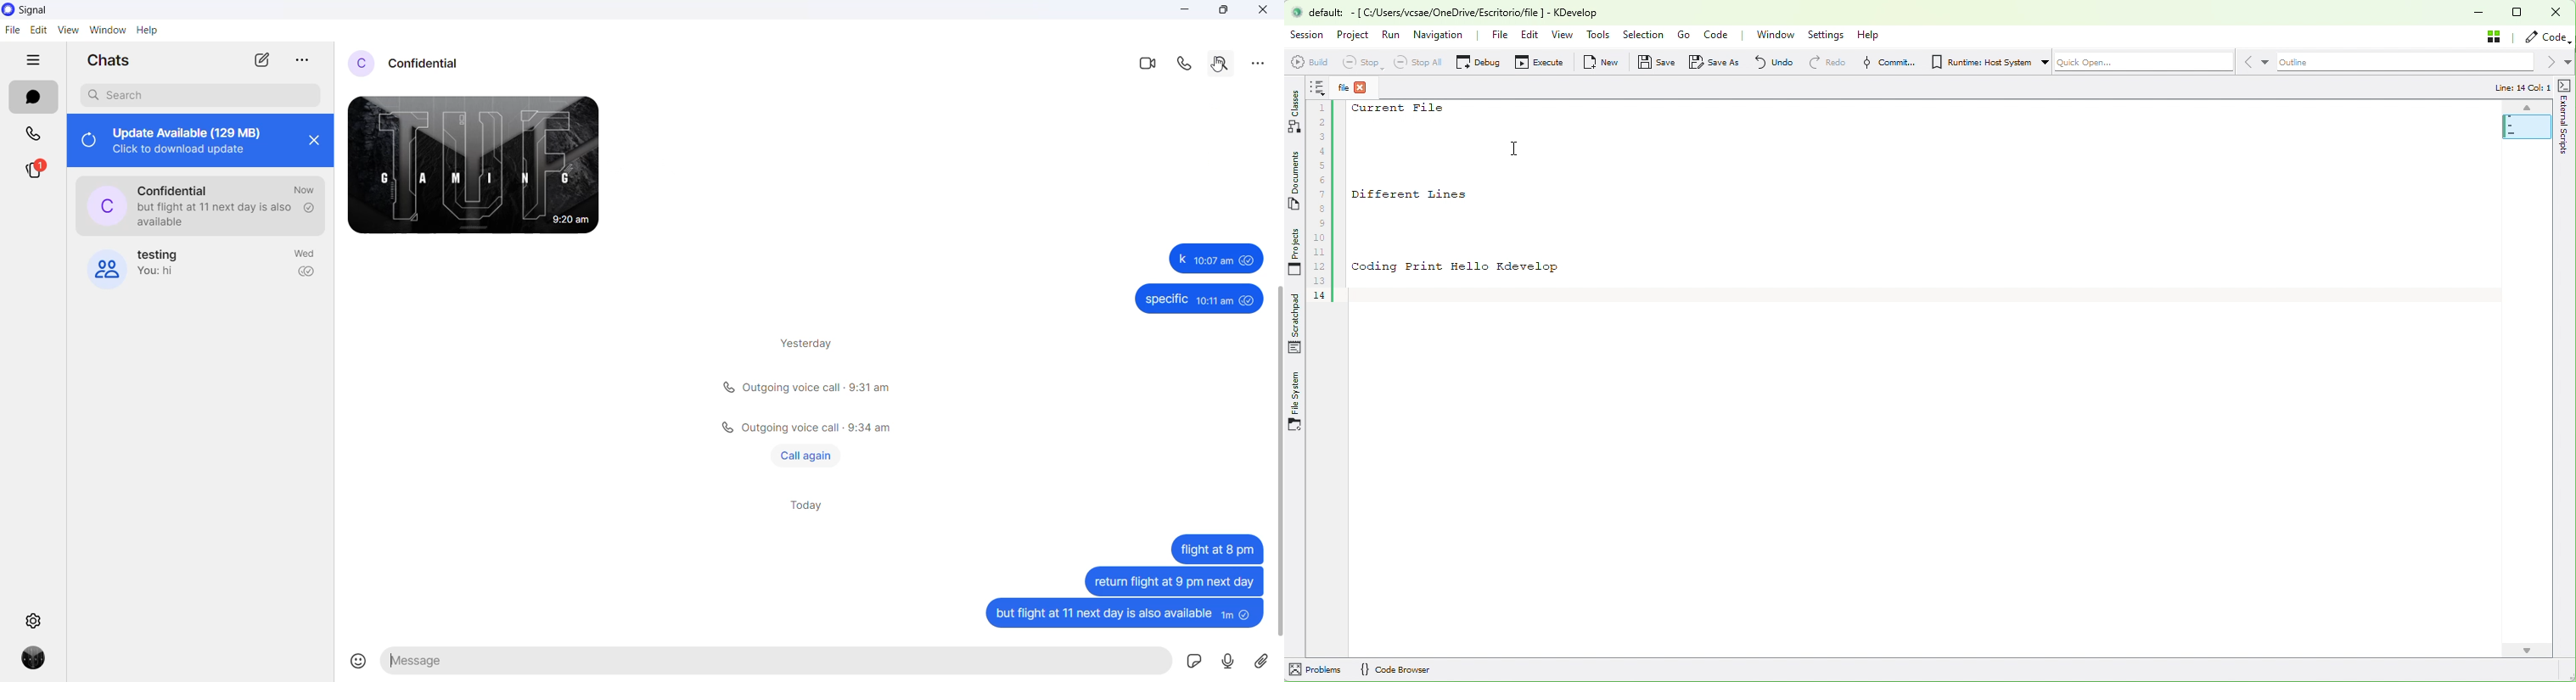 The height and width of the screenshot is (700, 2576). What do you see at coordinates (199, 95) in the screenshot?
I see `search chat` at bounding box center [199, 95].